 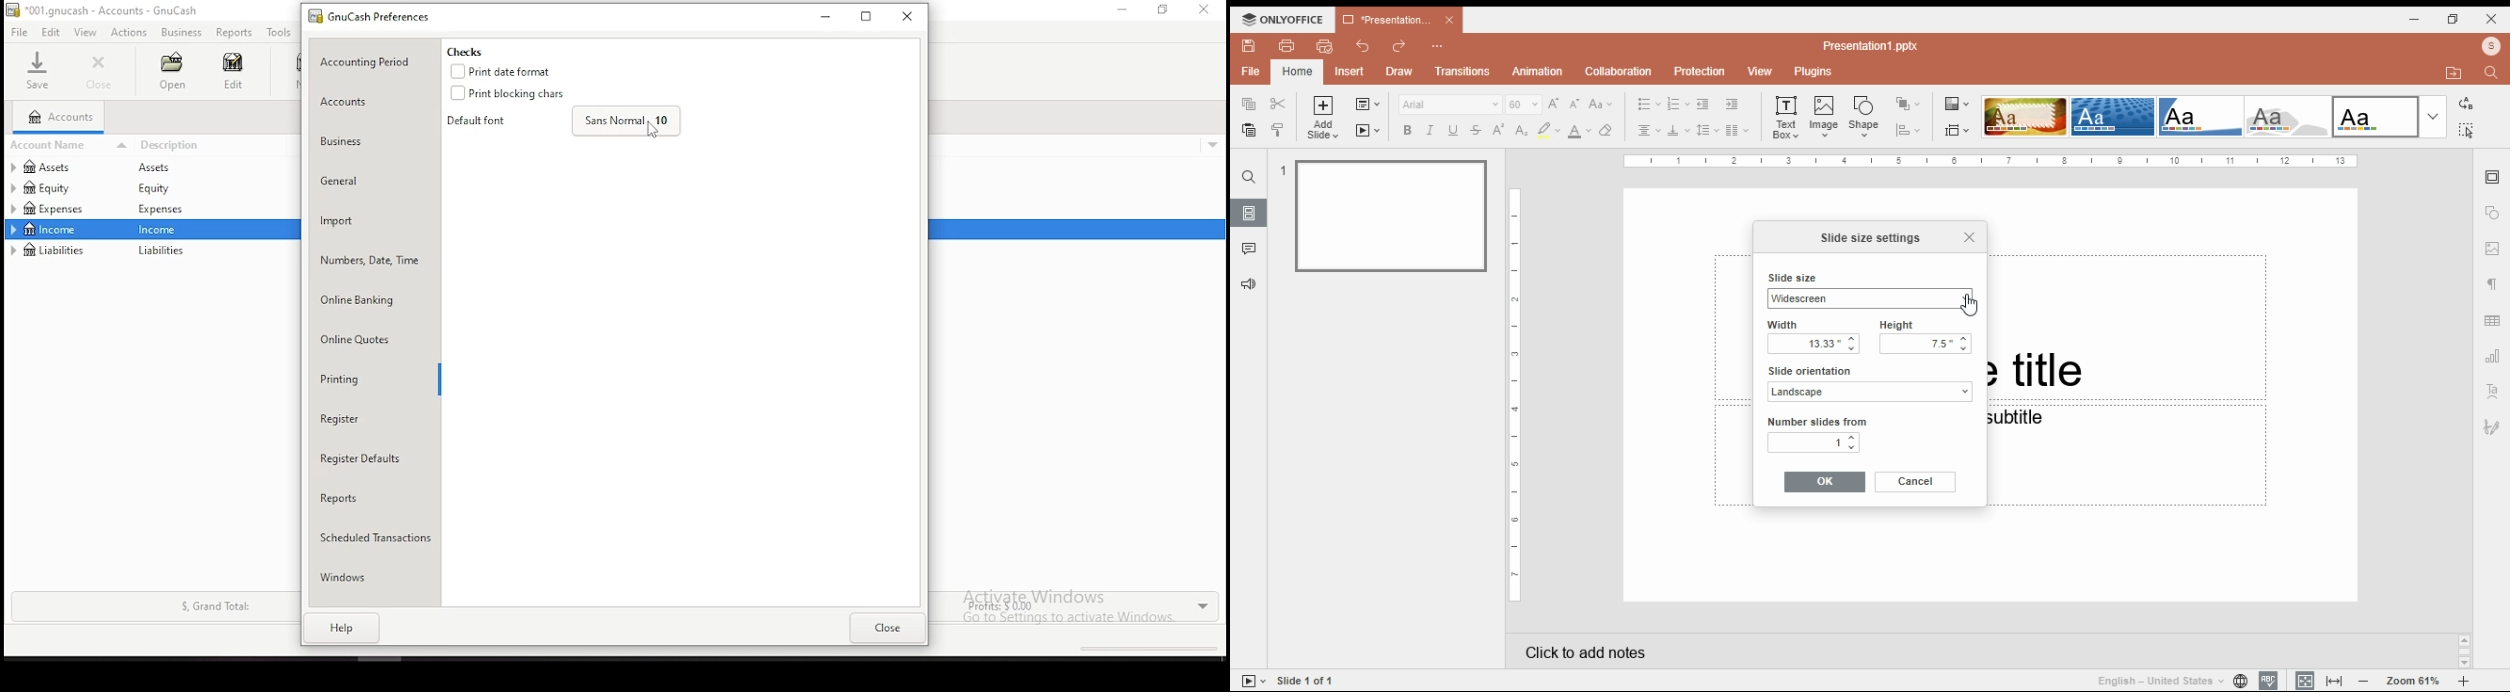 What do you see at coordinates (1205, 10) in the screenshot?
I see `close window` at bounding box center [1205, 10].